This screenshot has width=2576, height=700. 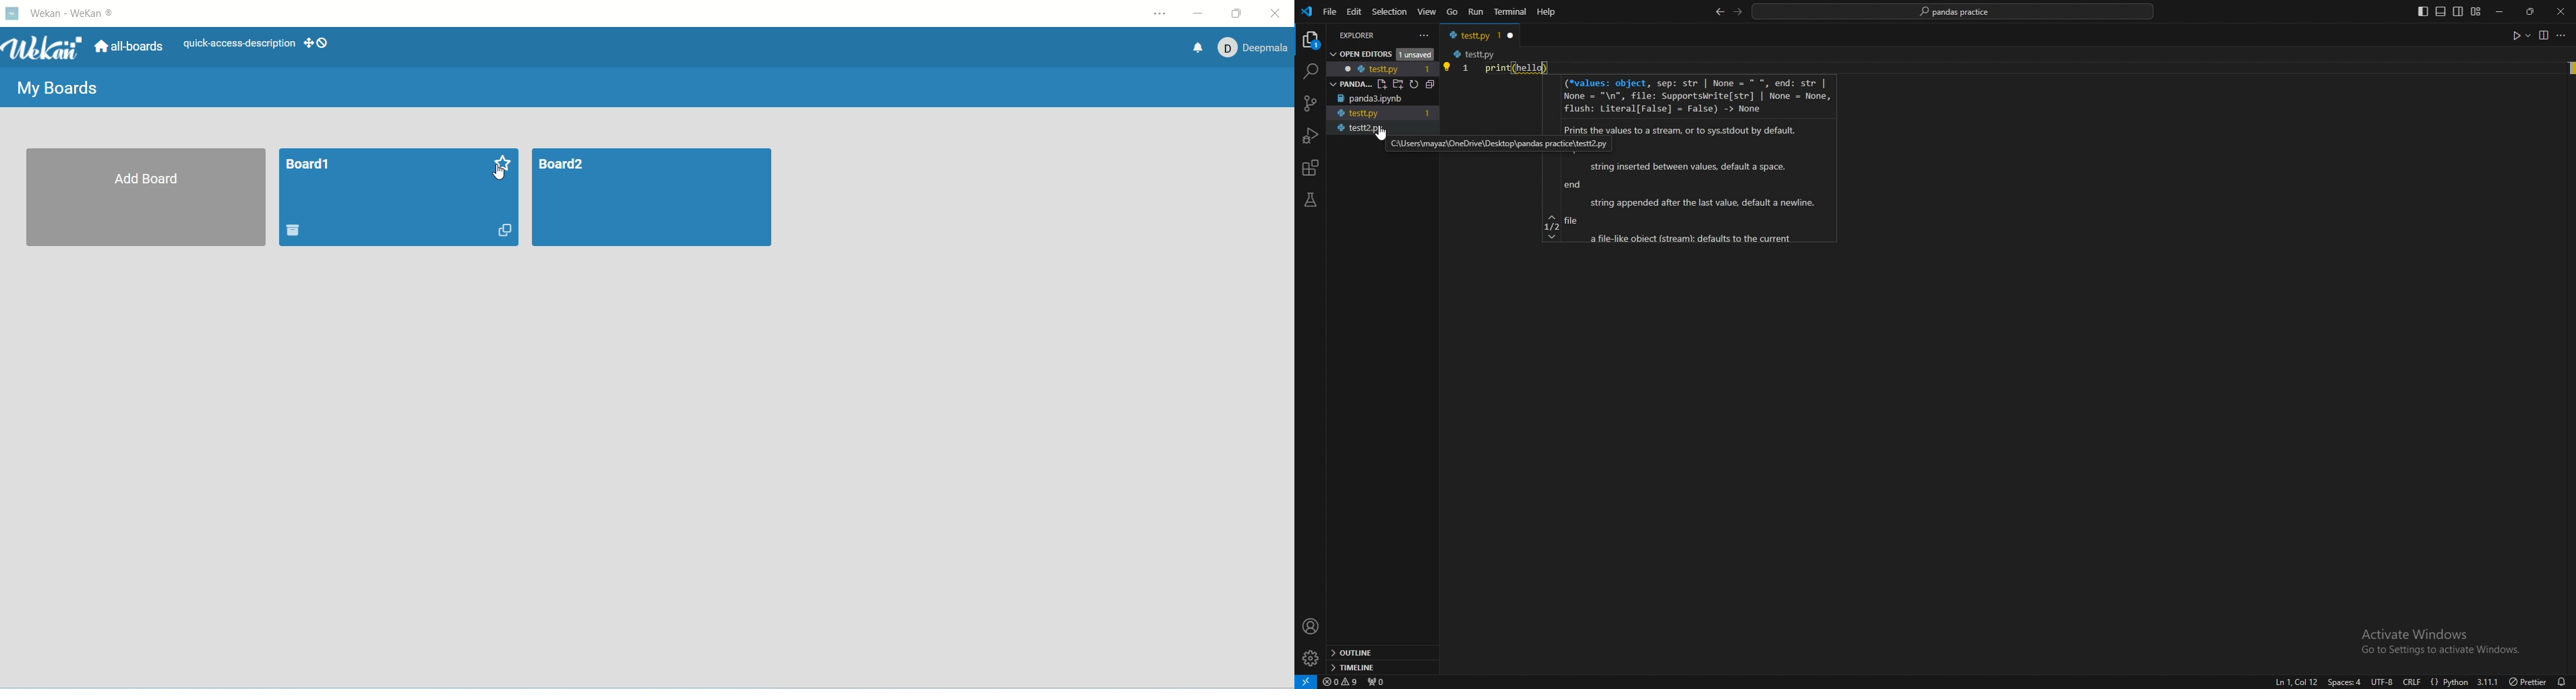 I want to click on (*values: object, sep: str | None = " “, end: str |
None = "\n", file: Supportsrite[str] | None = None,
flush: Literal[False] = False) -> None
Prints the values to a stream, or to sys.stdout by defauit.
cactice\testt2.py
string inserted between values, default a space.
end
string appended after the last value, default a newline.
7a fle
v a file-like obiect (stream: defaults to the current, so click(x=1688, y=162).